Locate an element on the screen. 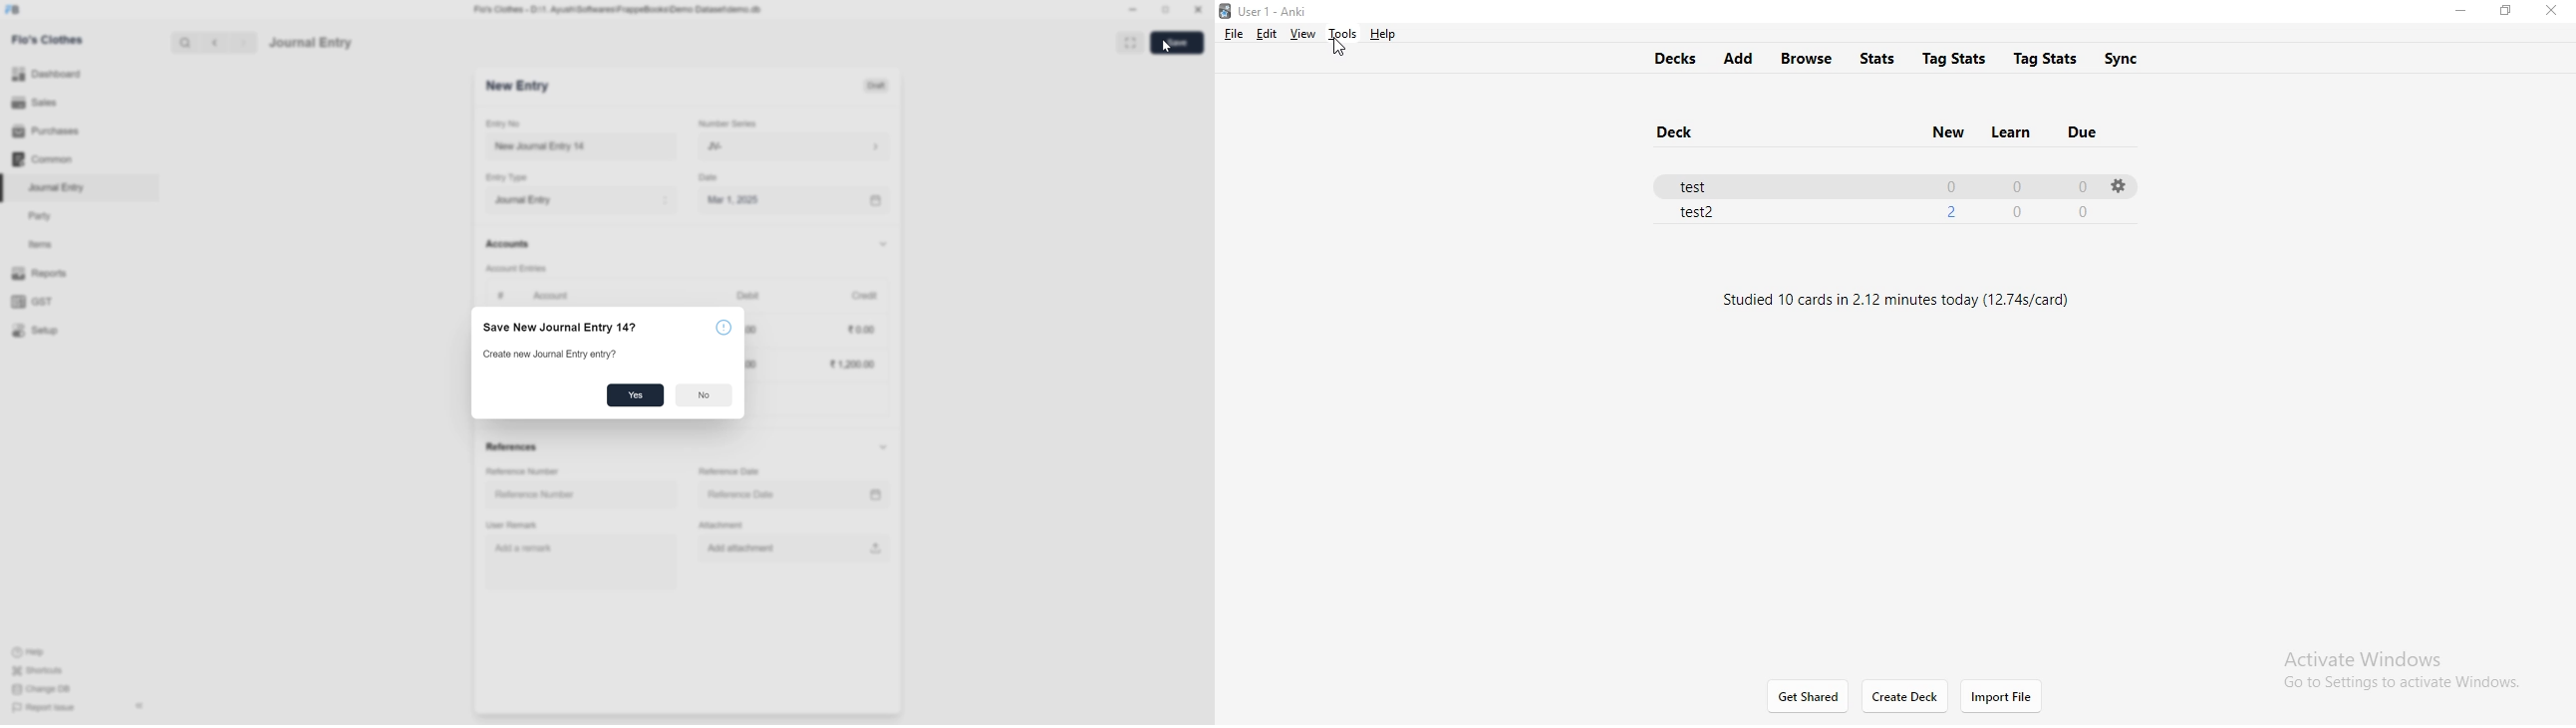 This screenshot has height=728, width=2576. Report Issue is located at coordinates (47, 708).